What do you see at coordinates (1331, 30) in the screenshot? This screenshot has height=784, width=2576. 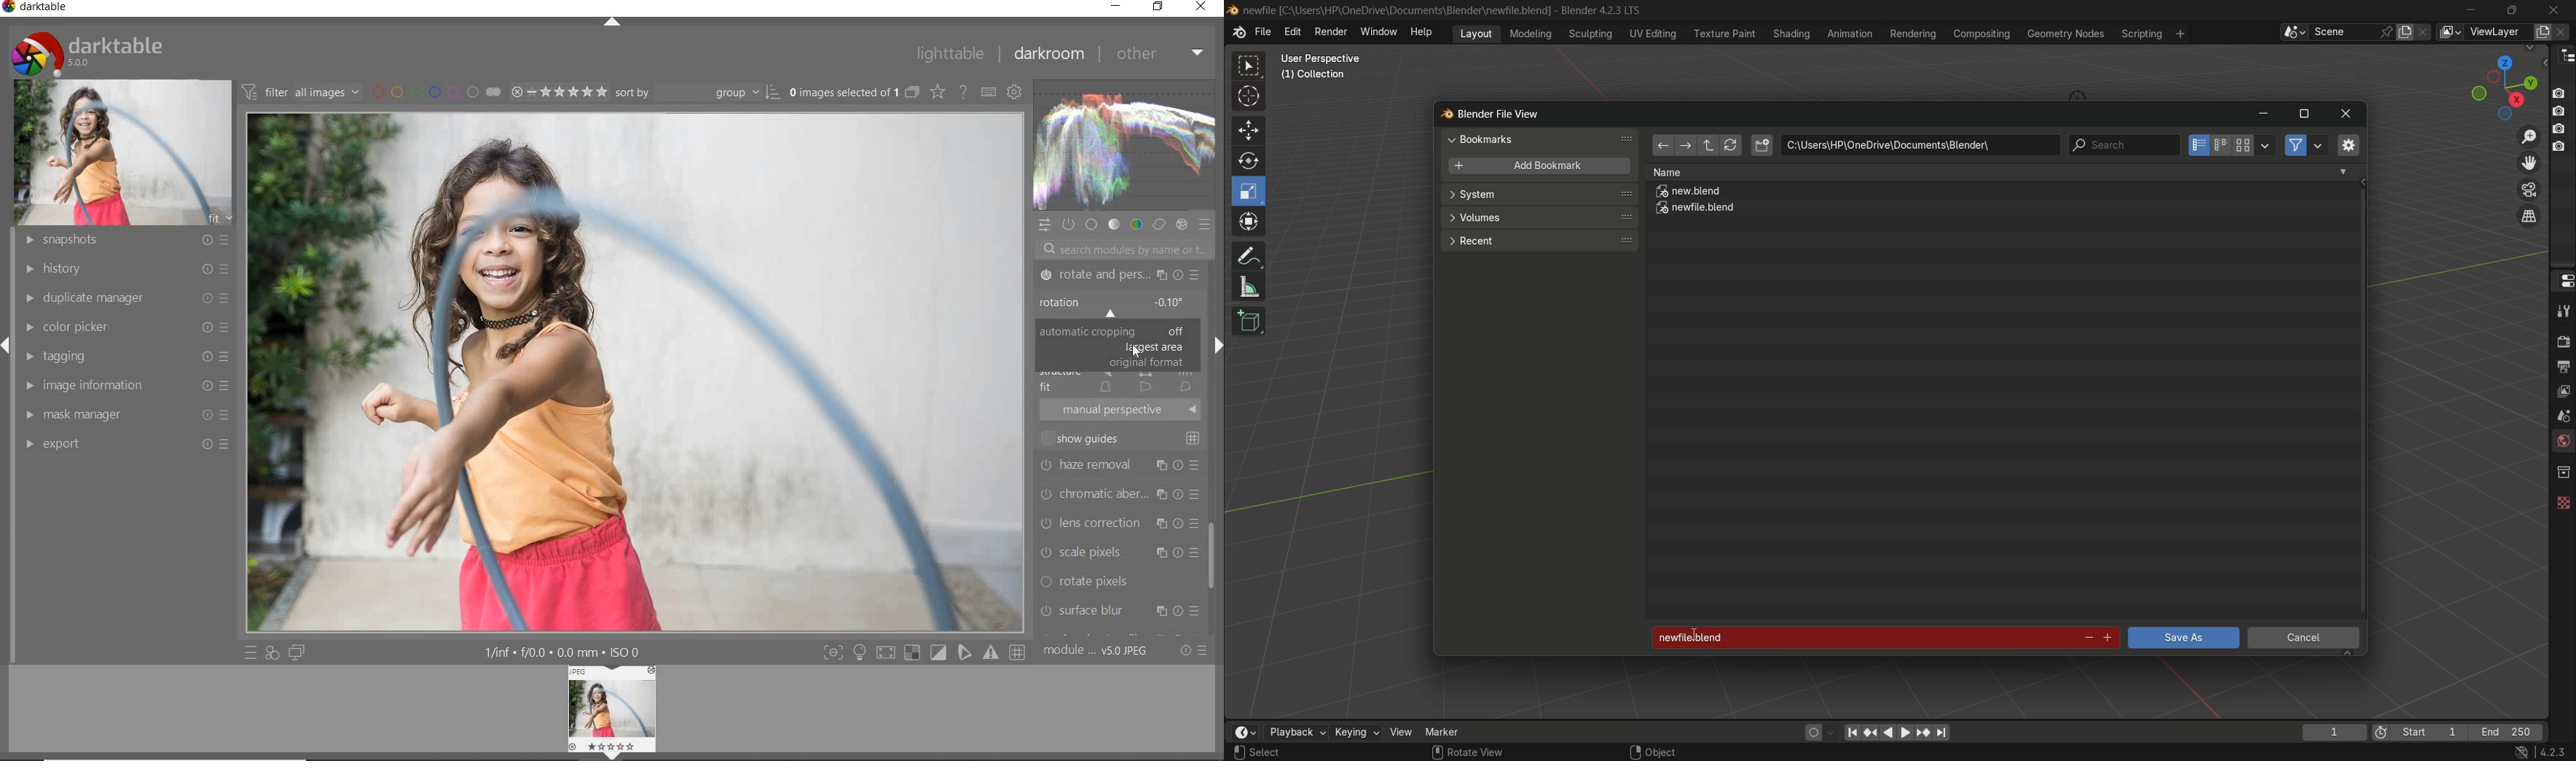 I see `render menu` at bounding box center [1331, 30].